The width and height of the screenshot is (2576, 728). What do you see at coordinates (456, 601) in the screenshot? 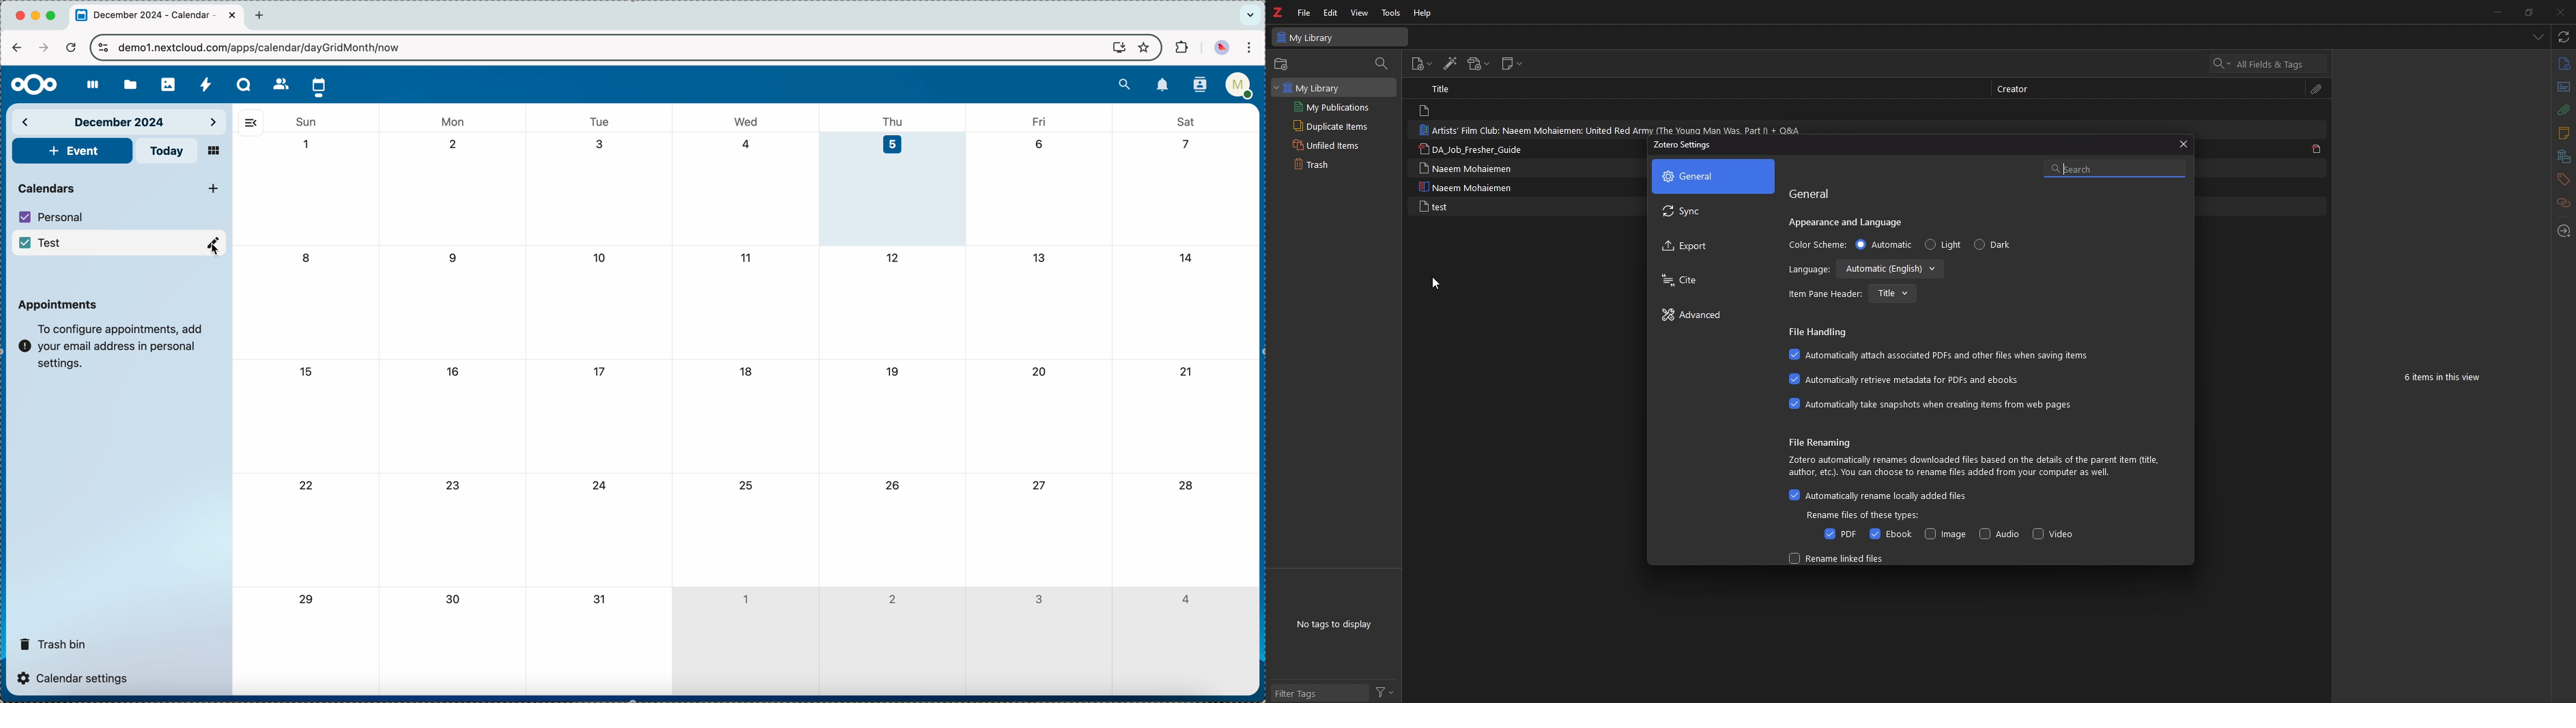
I see `30` at bounding box center [456, 601].